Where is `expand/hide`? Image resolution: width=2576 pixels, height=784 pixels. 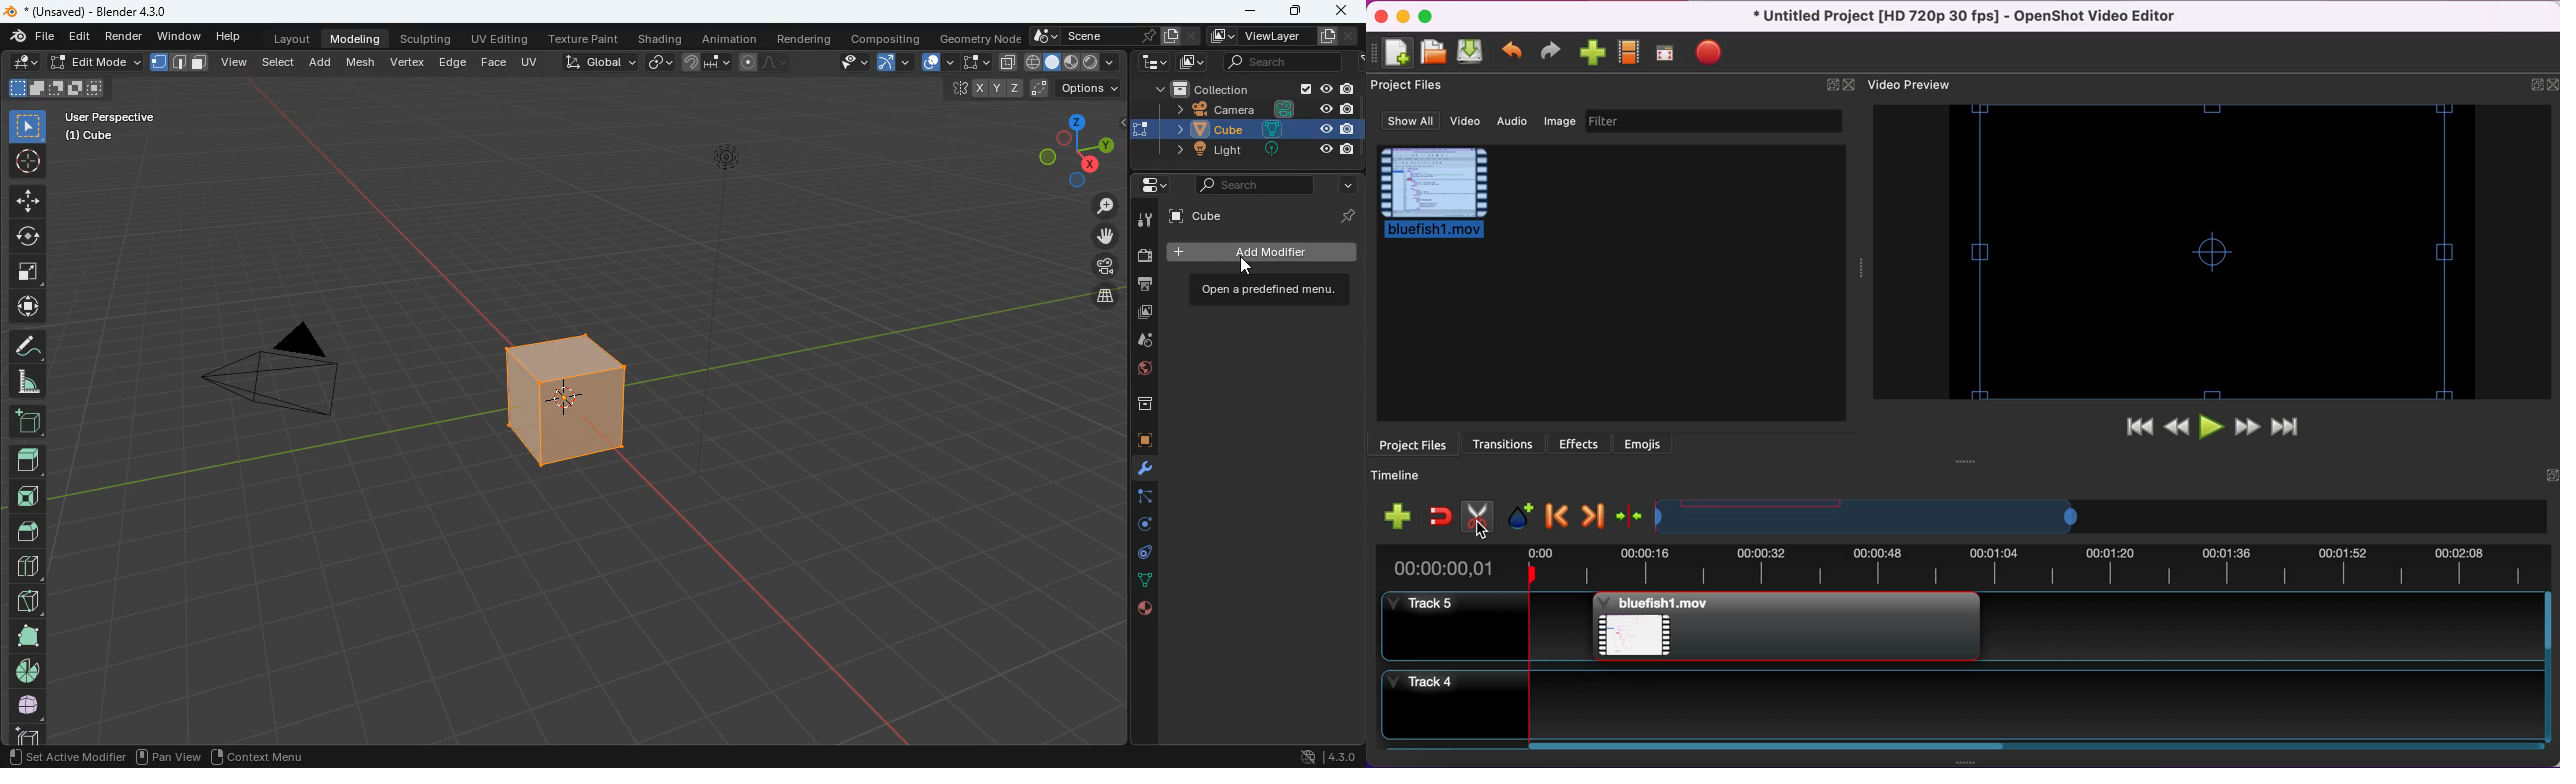 expand/hide is located at coordinates (2530, 85).